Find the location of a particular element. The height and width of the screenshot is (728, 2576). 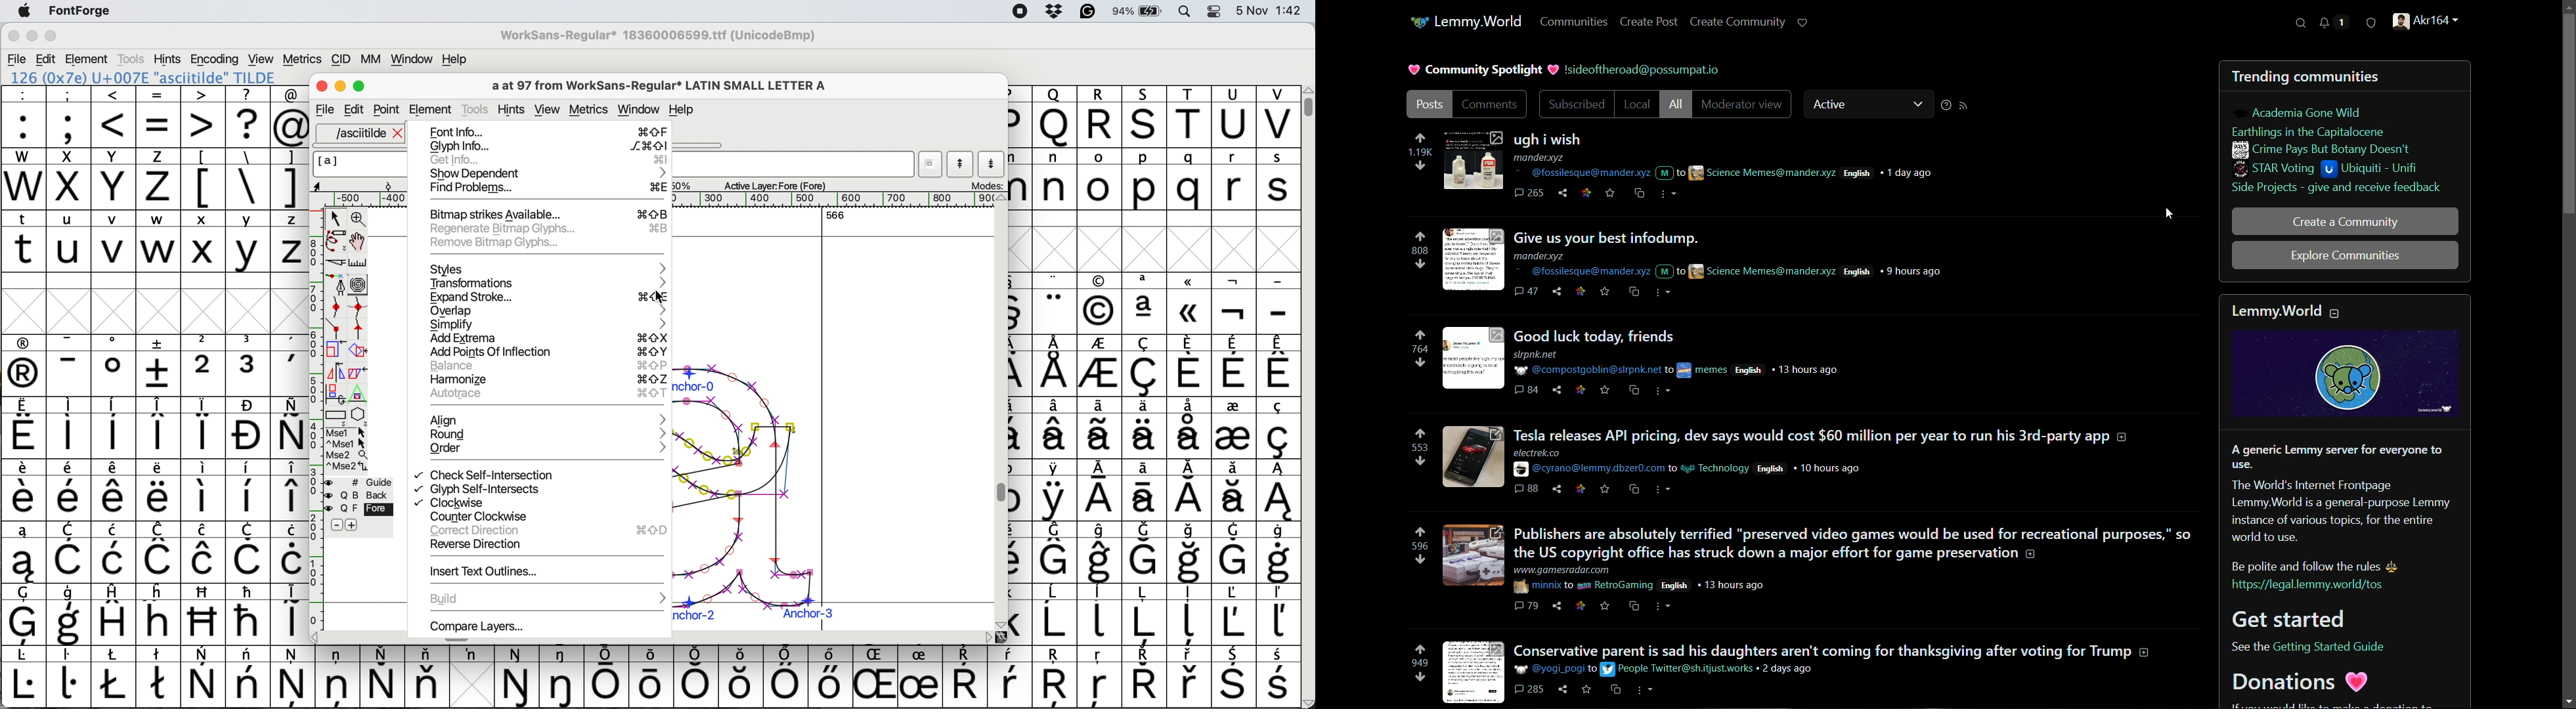

symbol is located at coordinates (1101, 613).